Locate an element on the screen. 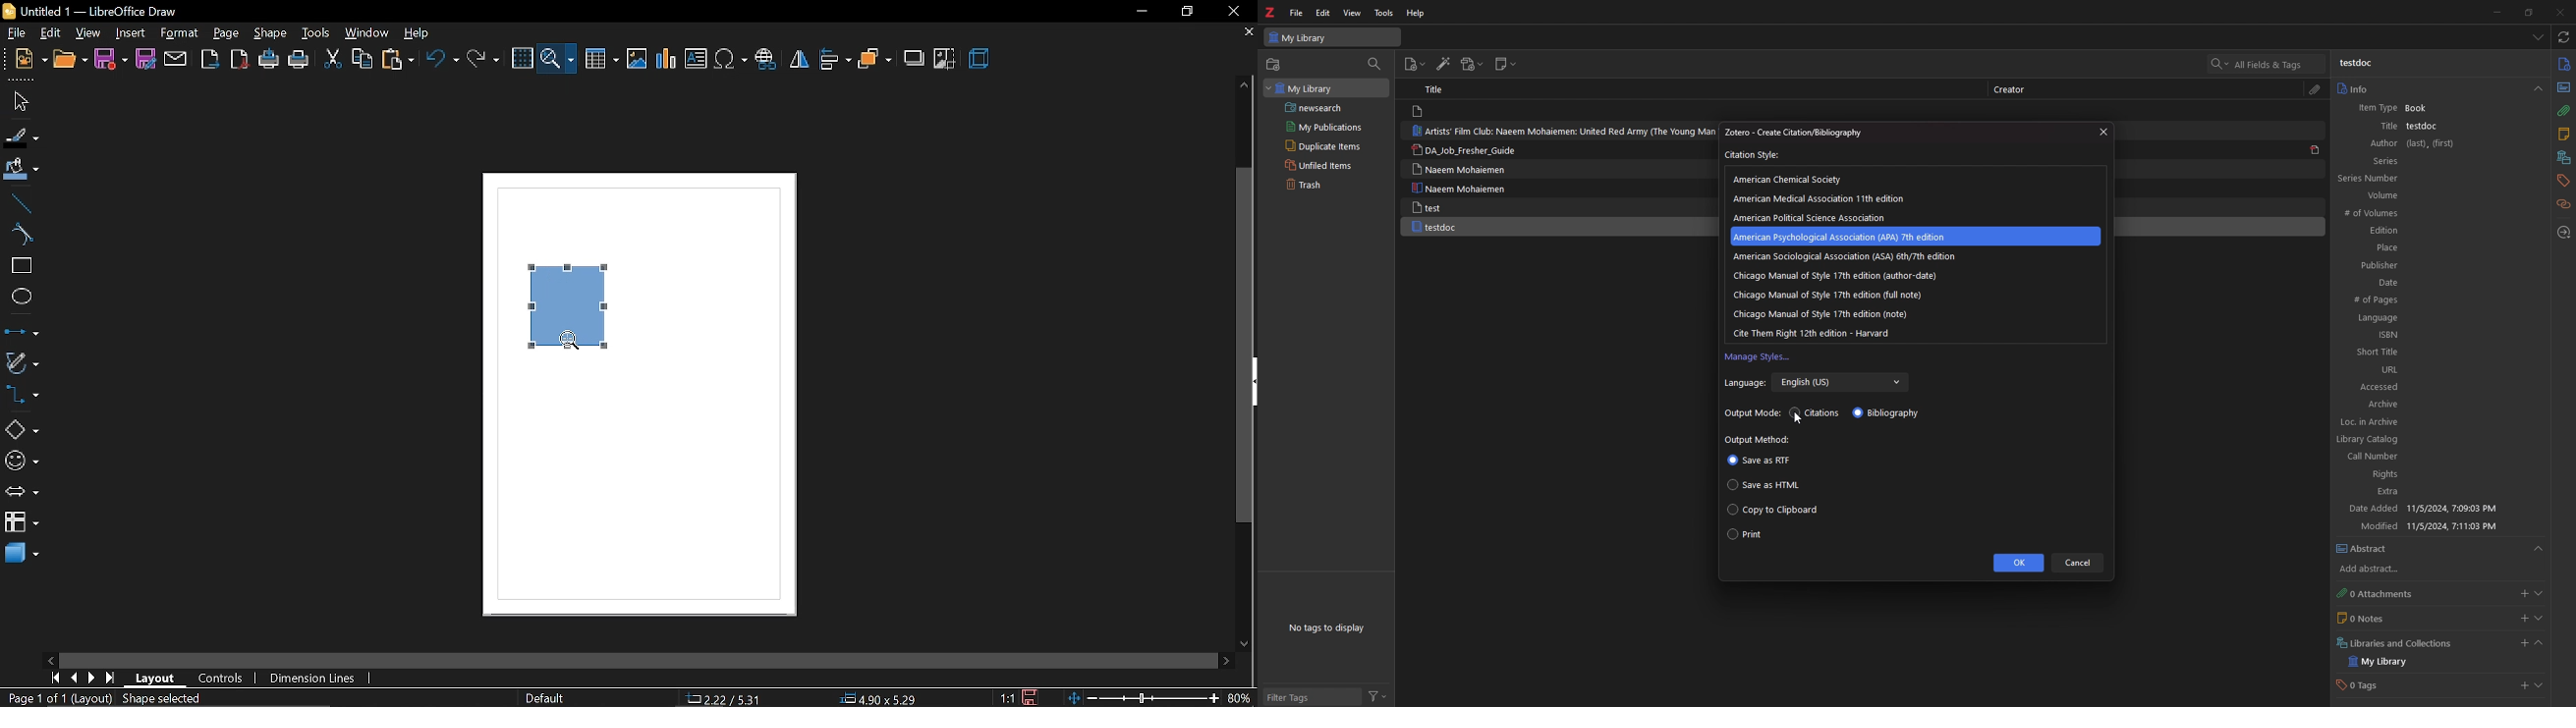 This screenshot has width=2576, height=728. file is located at coordinates (1296, 13).